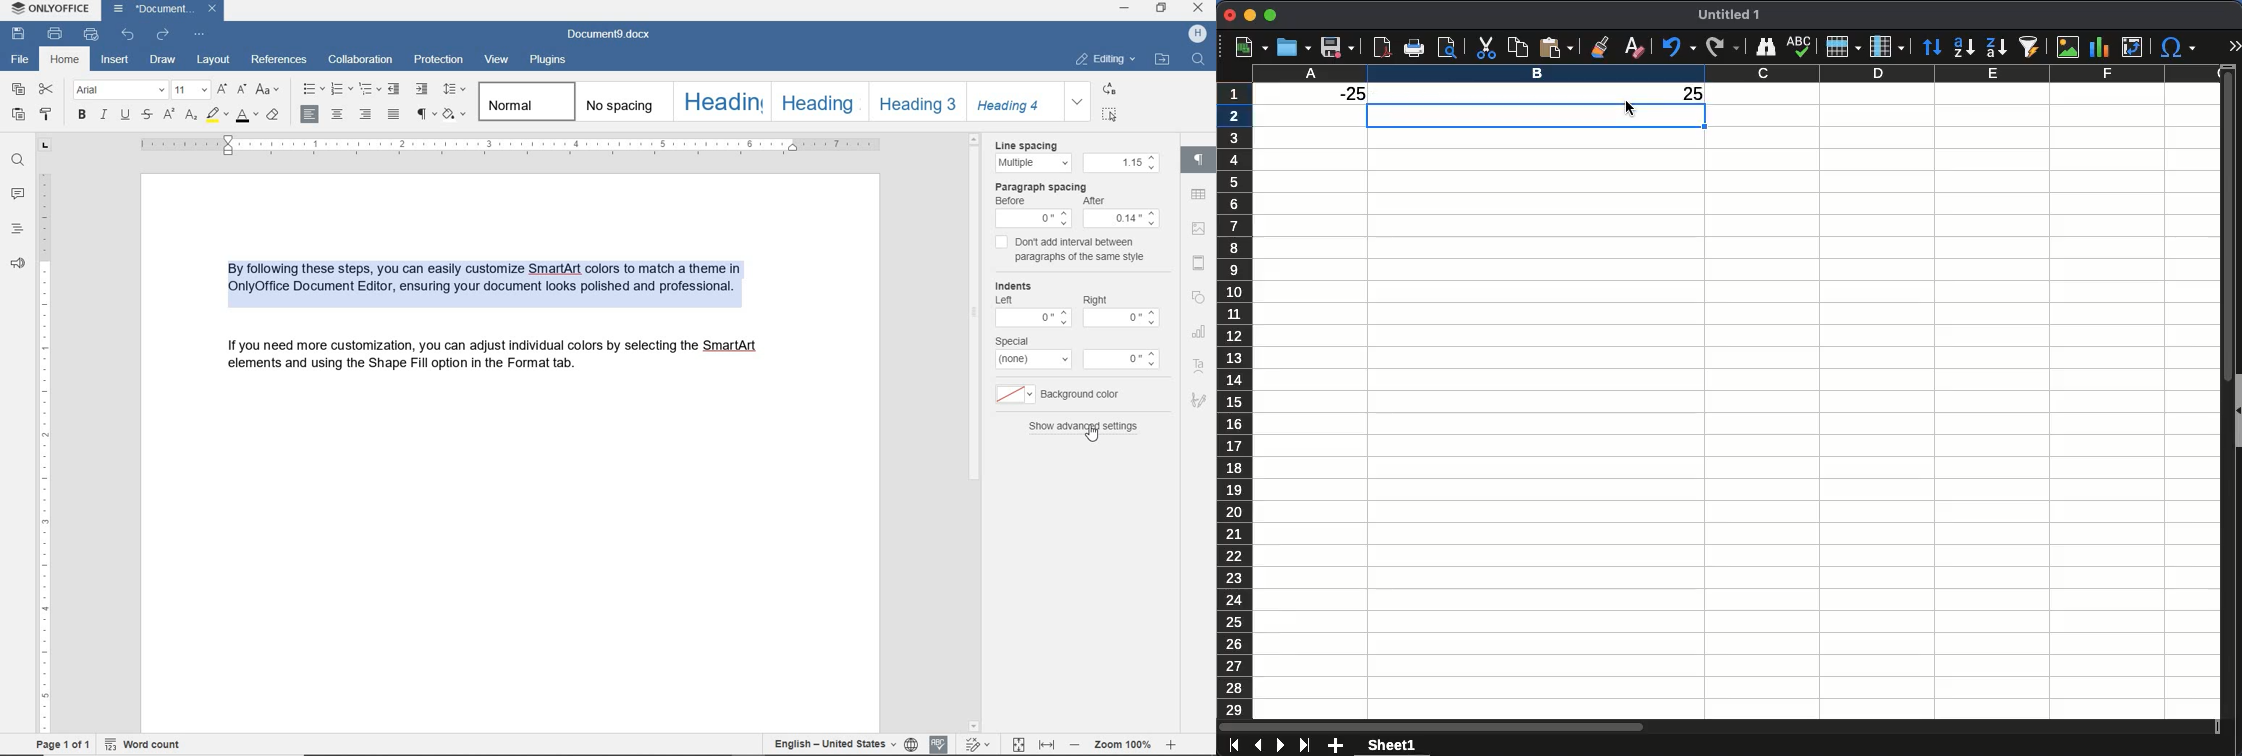 The height and width of the screenshot is (756, 2268). Describe the element at coordinates (1019, 341) in the screenshot. I see `special` at that location.